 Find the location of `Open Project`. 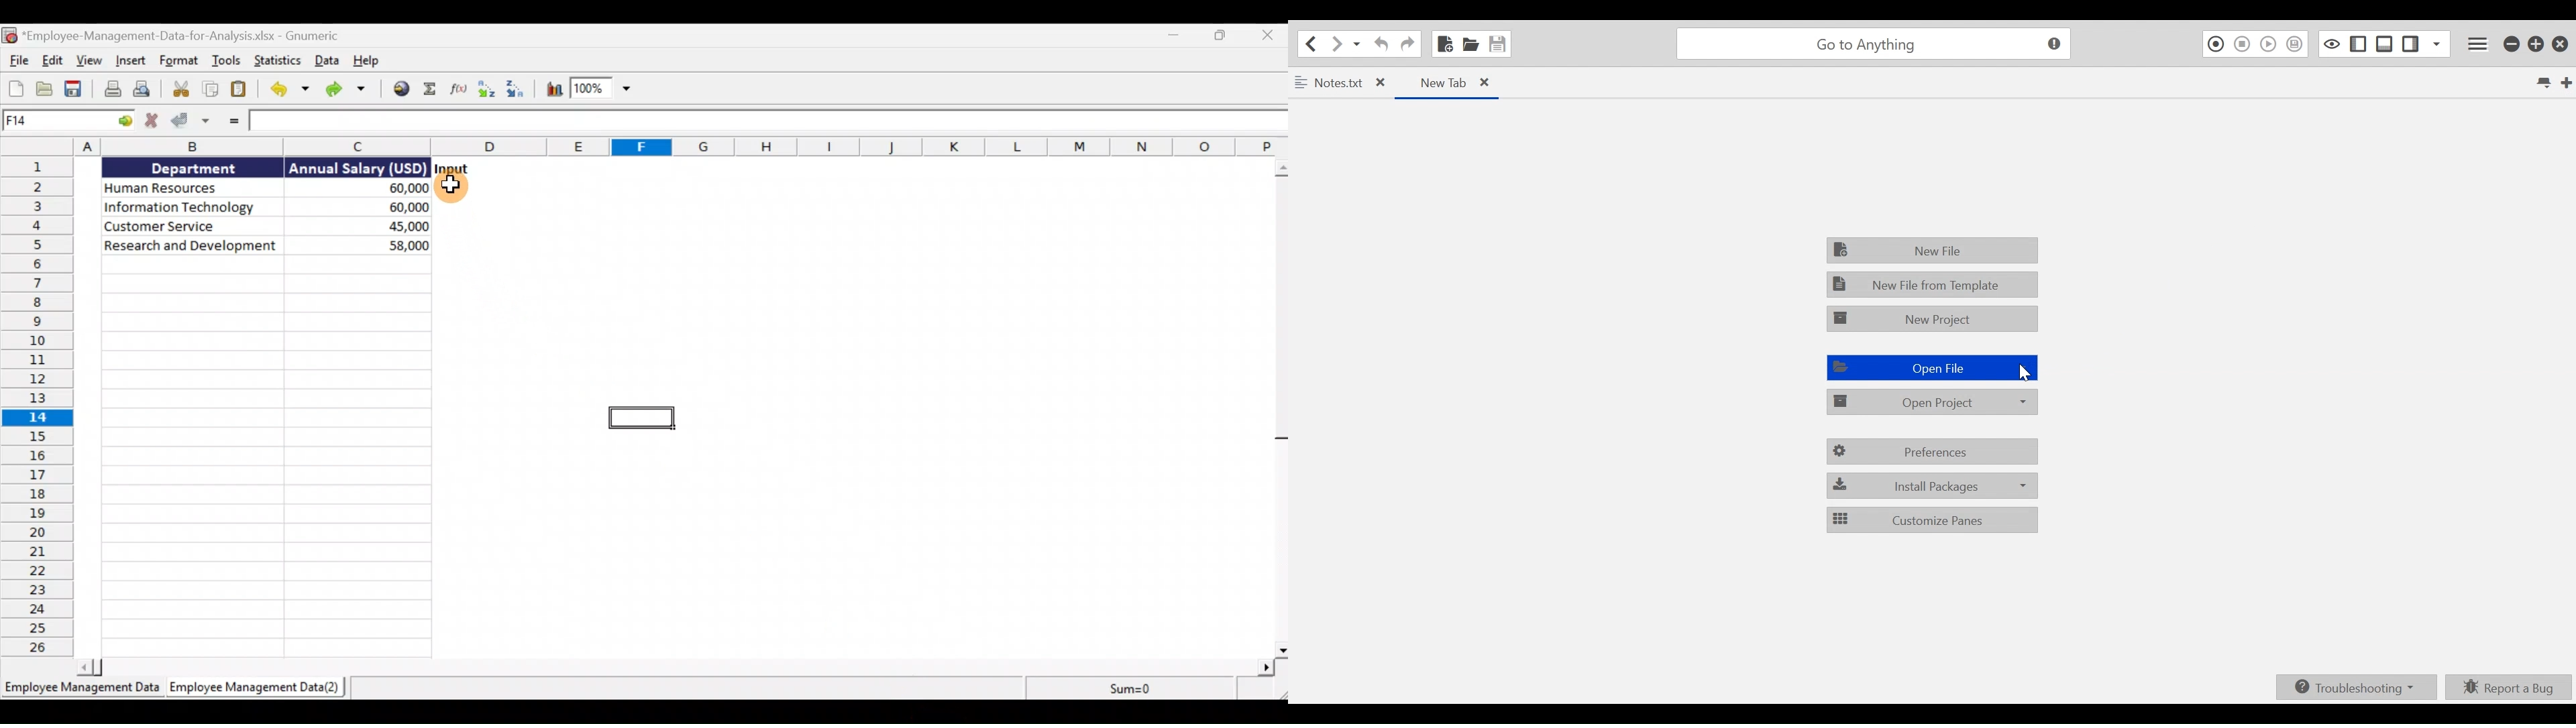

Open Project is located at coordinates (1934, 401).